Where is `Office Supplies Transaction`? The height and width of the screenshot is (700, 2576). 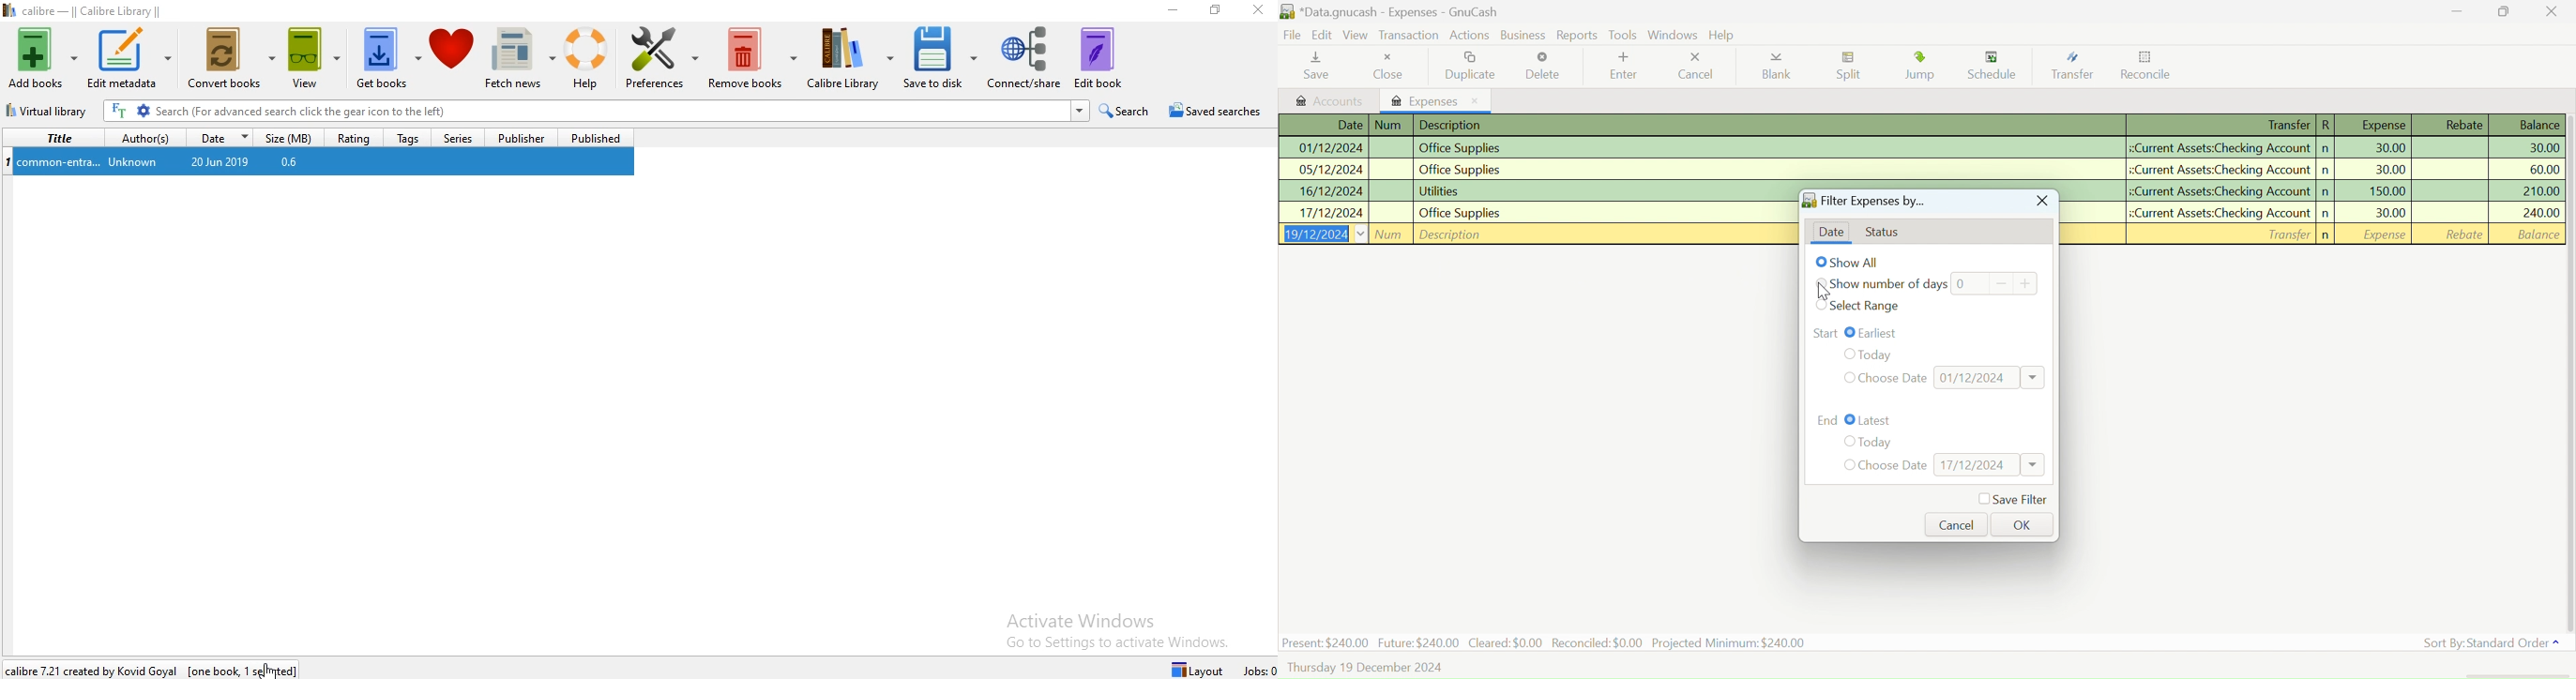 Office Supplies Transaction is located at coordinates (2317, 212).